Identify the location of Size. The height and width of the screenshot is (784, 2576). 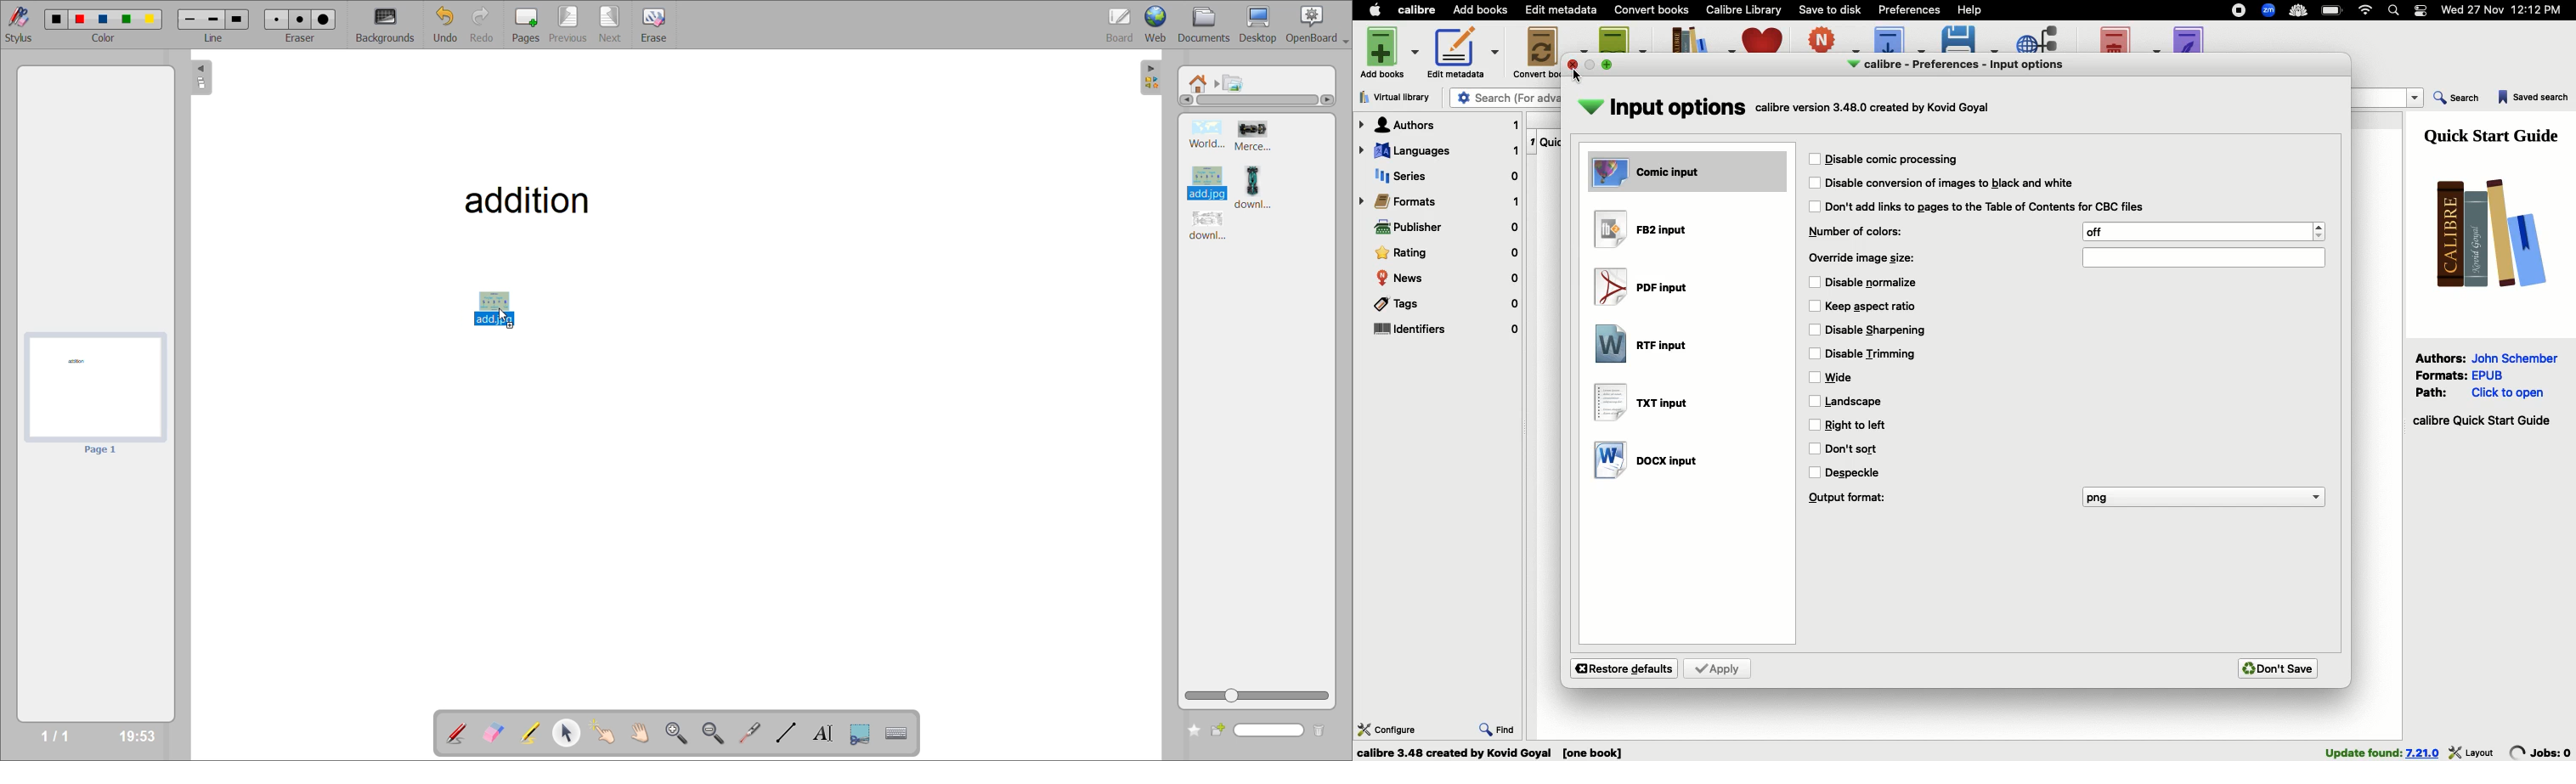
(1868, 258).